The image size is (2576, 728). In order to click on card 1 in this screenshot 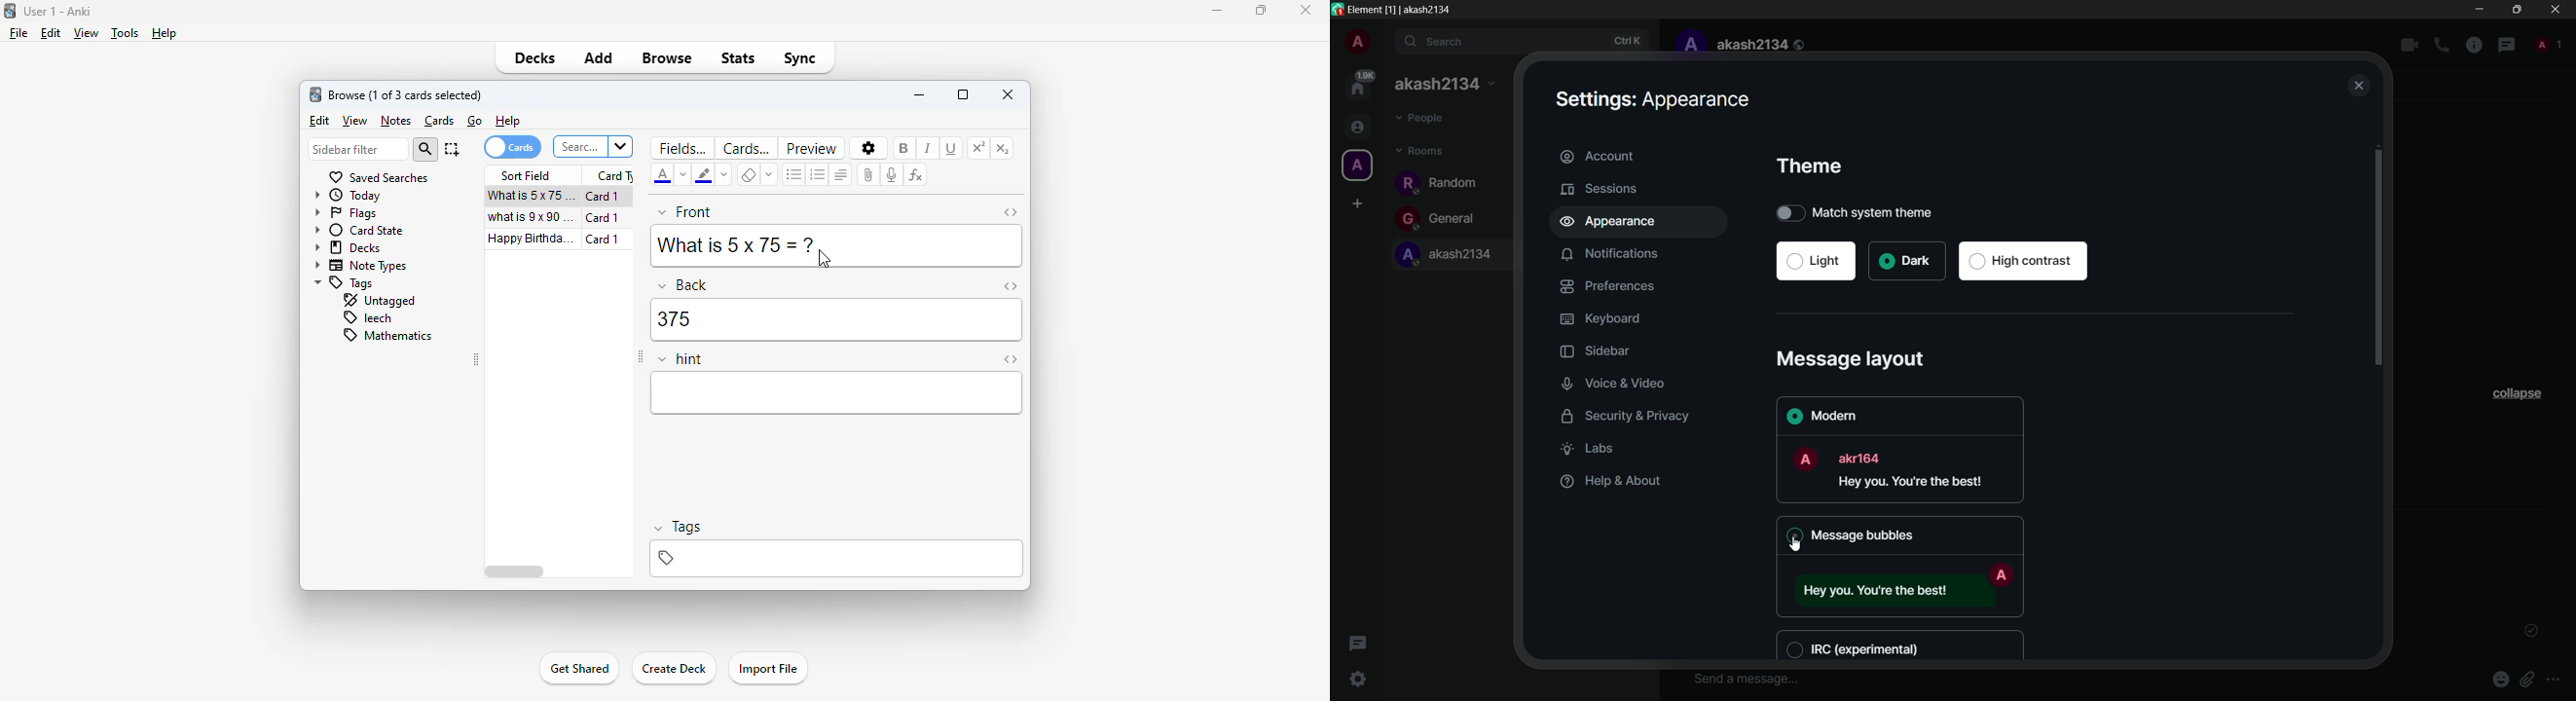, I will do `click(603, 197)`.